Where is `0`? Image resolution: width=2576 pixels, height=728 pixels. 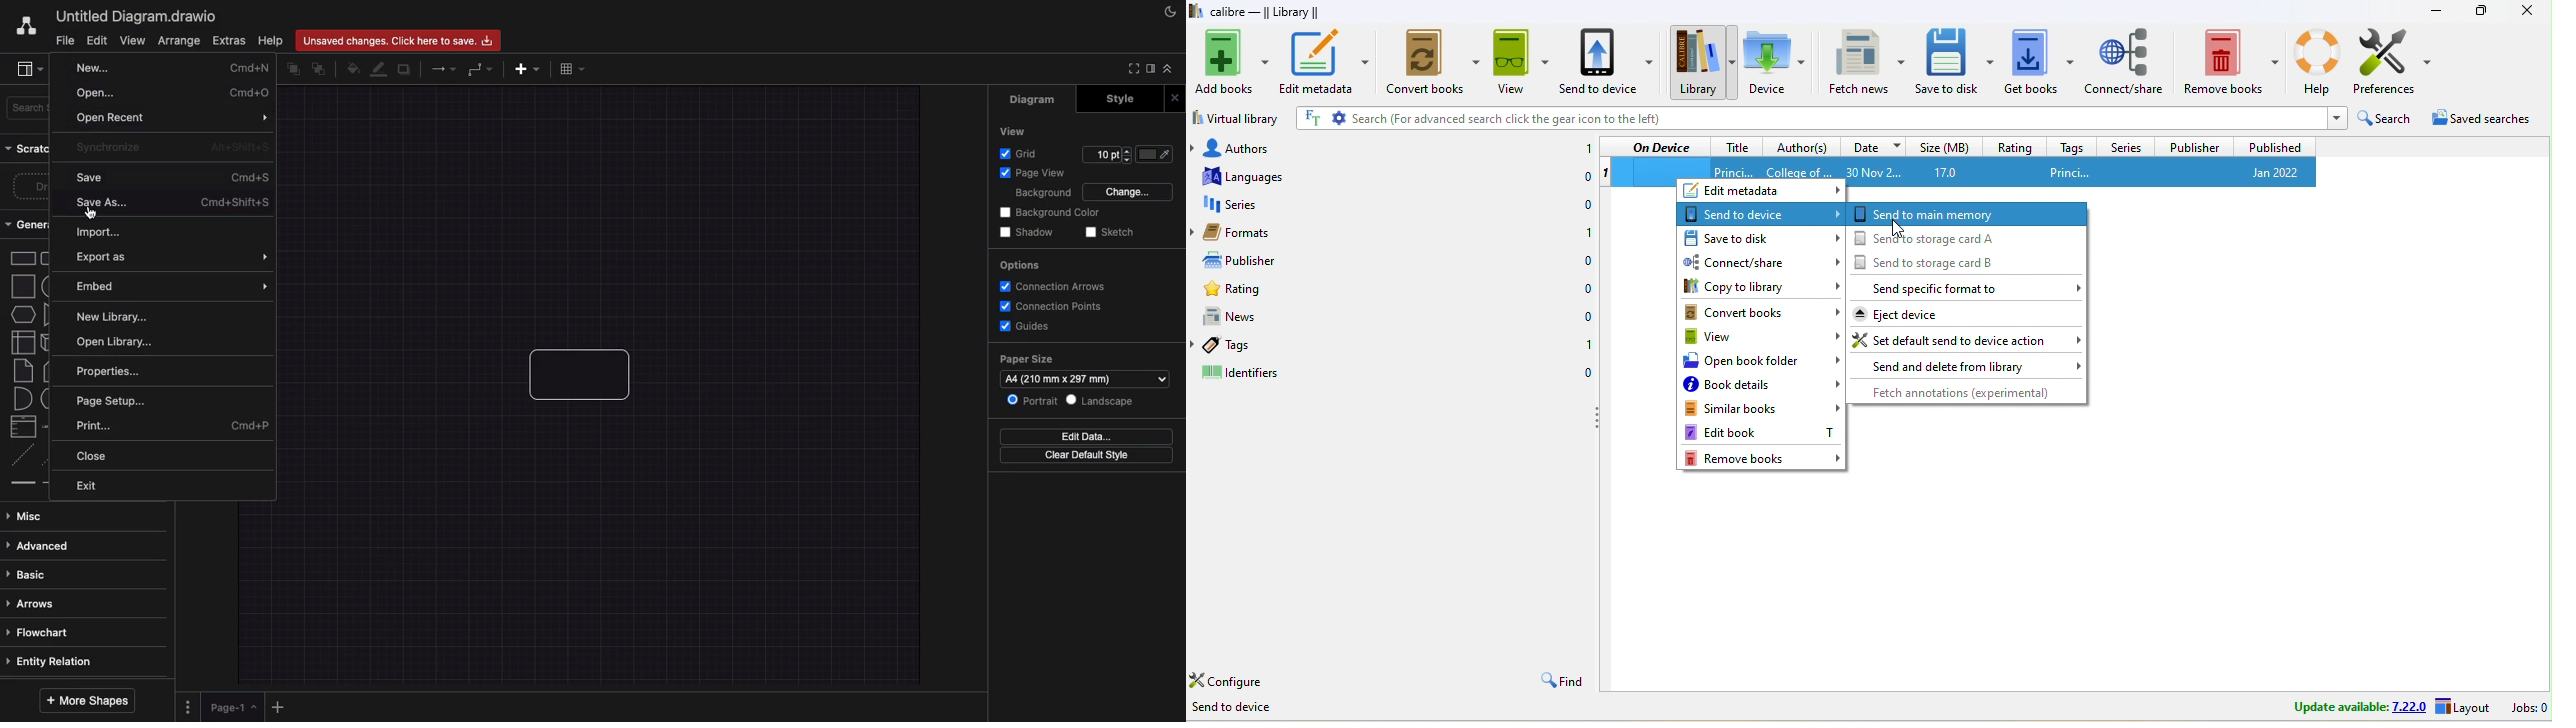 0 is located at coordinates (1581, 206).